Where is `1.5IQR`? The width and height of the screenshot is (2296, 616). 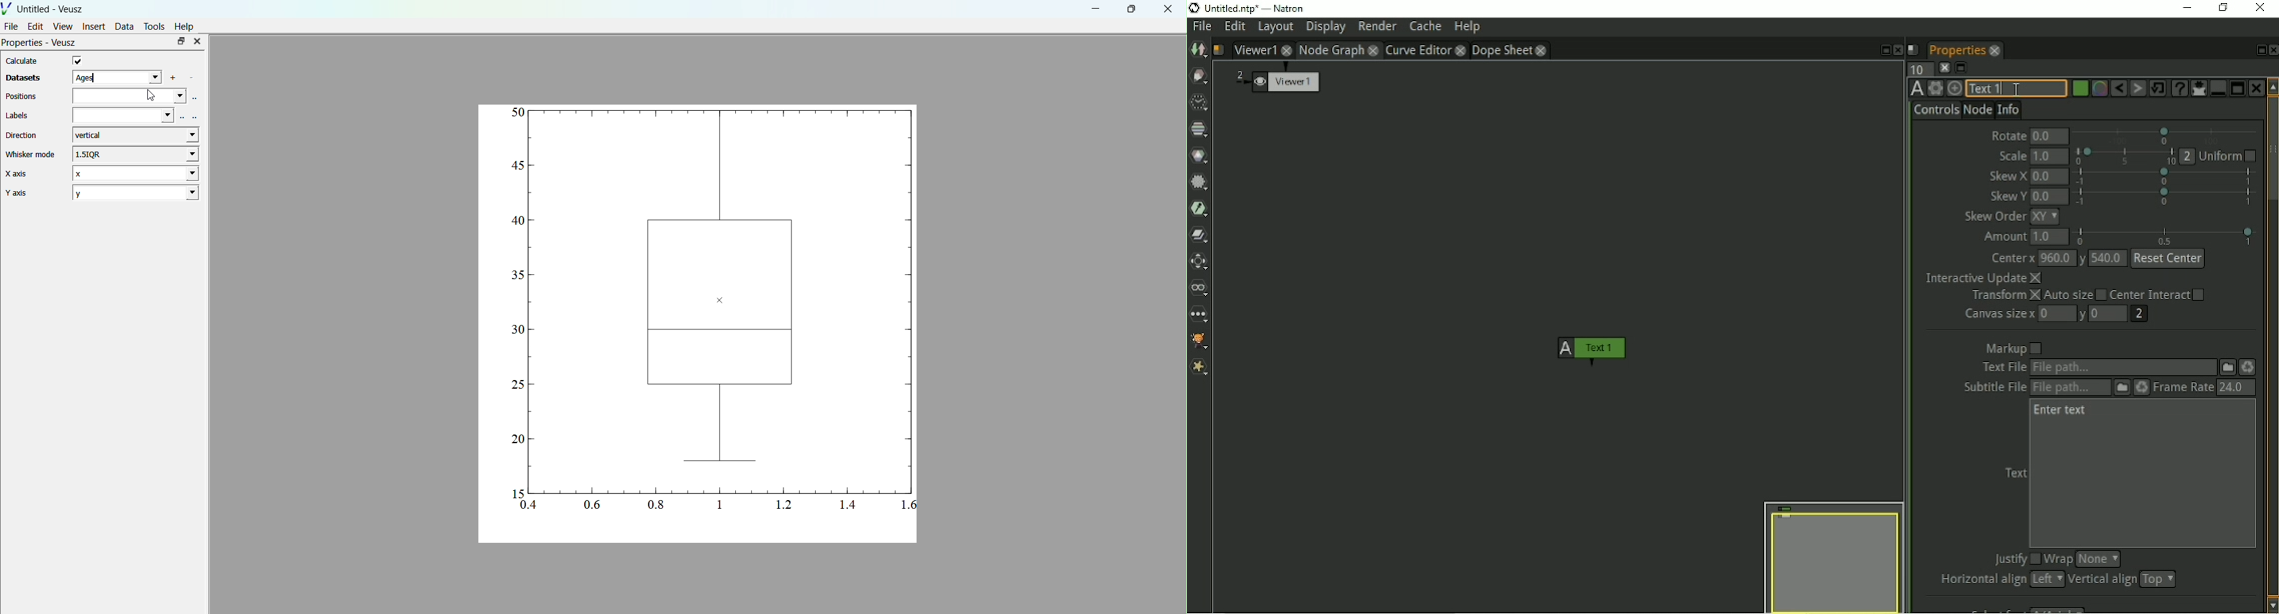
1.5IQR is located at coordinates (135, 154).